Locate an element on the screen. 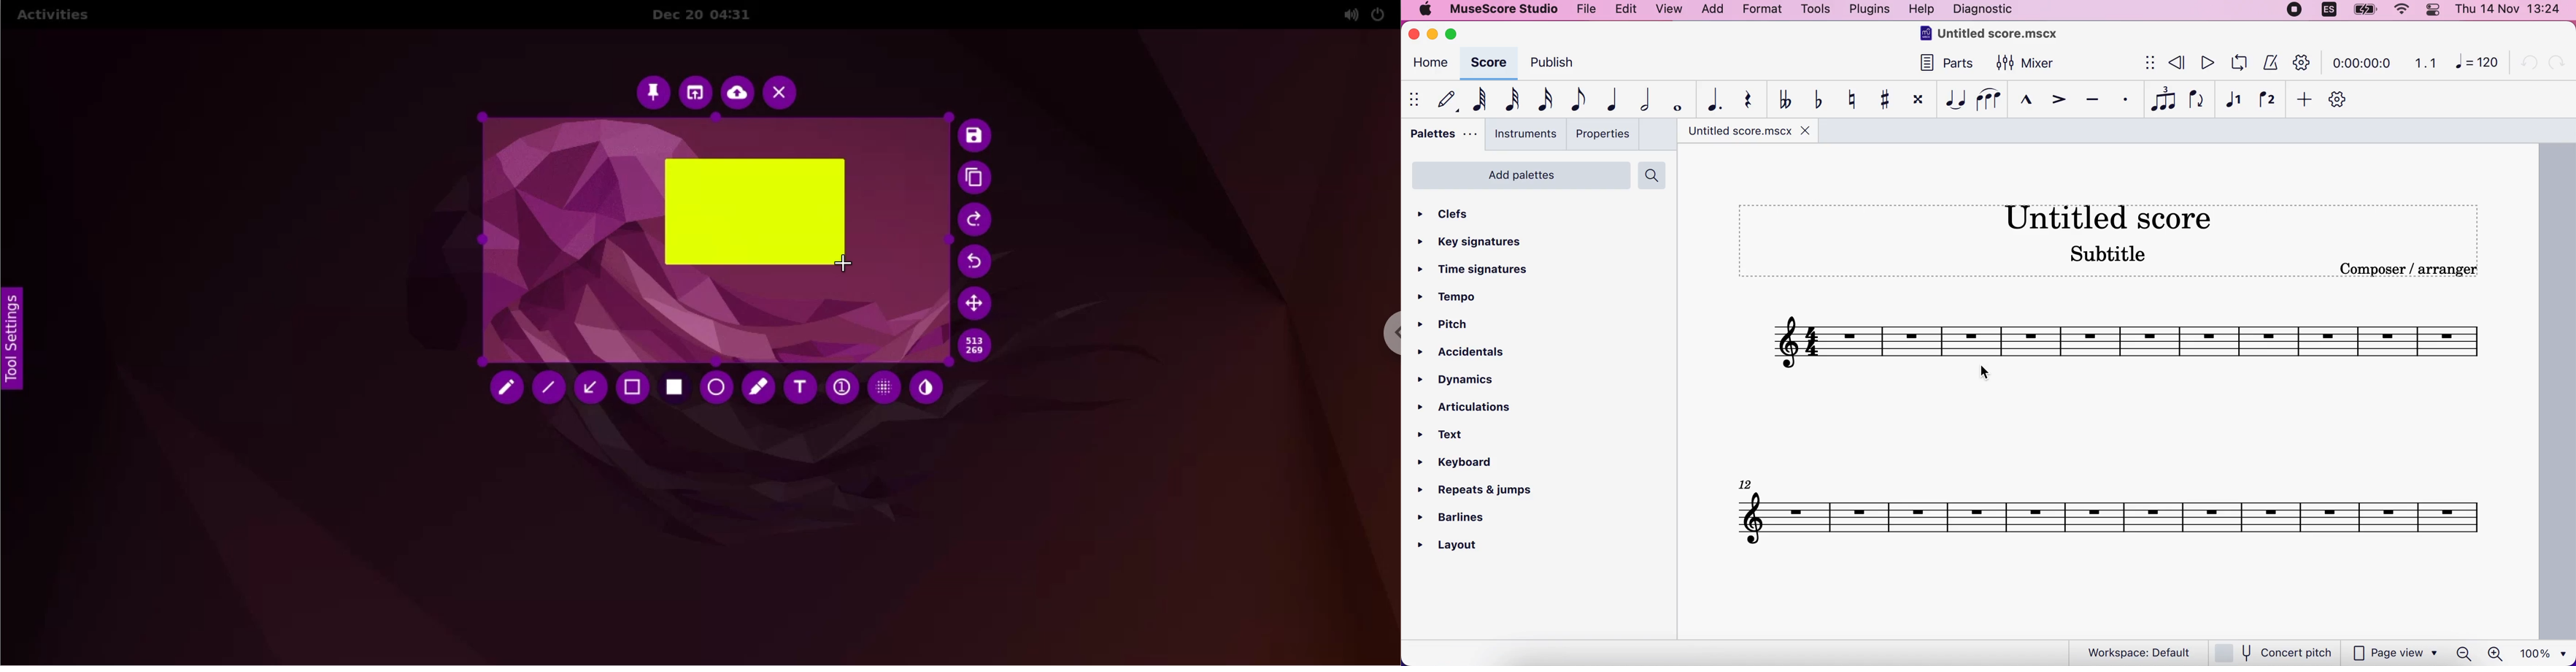 The image size is (2576, 672). wifi is located at coordinates (2398, 10).